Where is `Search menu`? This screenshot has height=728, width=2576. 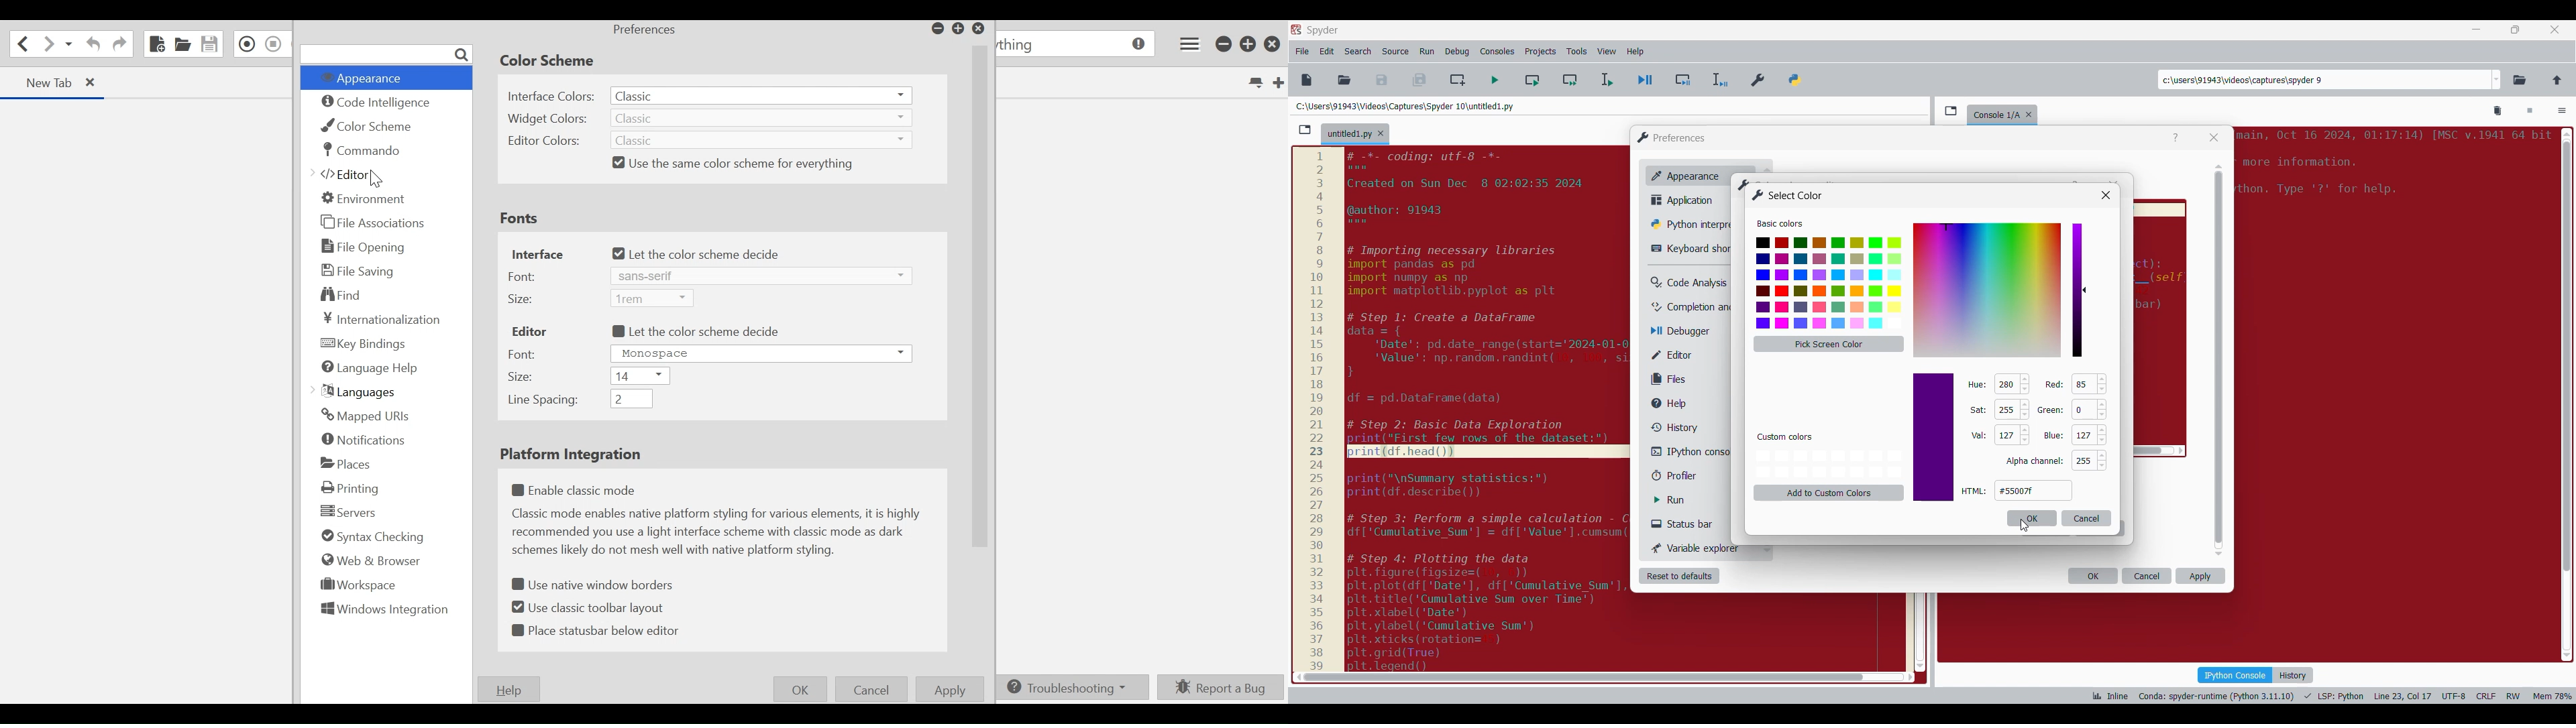
Search menu is located at coordinates (1358, 52).